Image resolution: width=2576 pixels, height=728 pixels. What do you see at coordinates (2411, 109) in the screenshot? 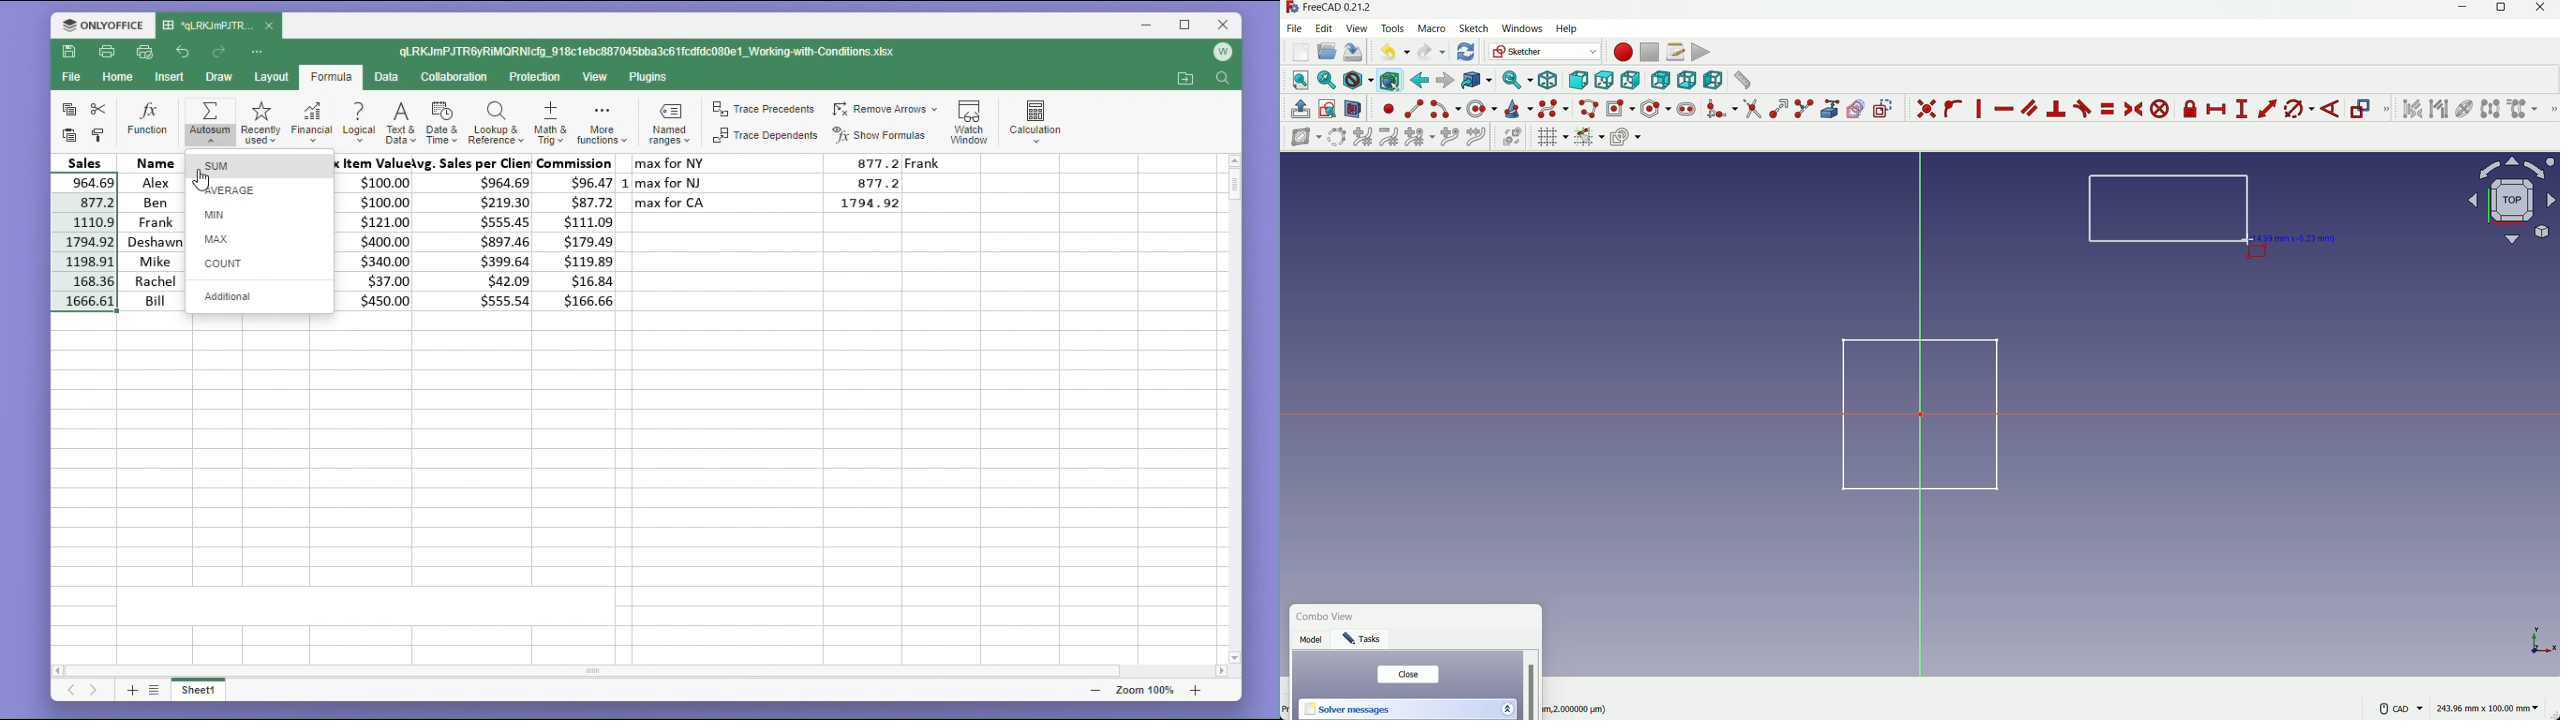
I see `select associated constraint` at bounding box center [2411, 109].